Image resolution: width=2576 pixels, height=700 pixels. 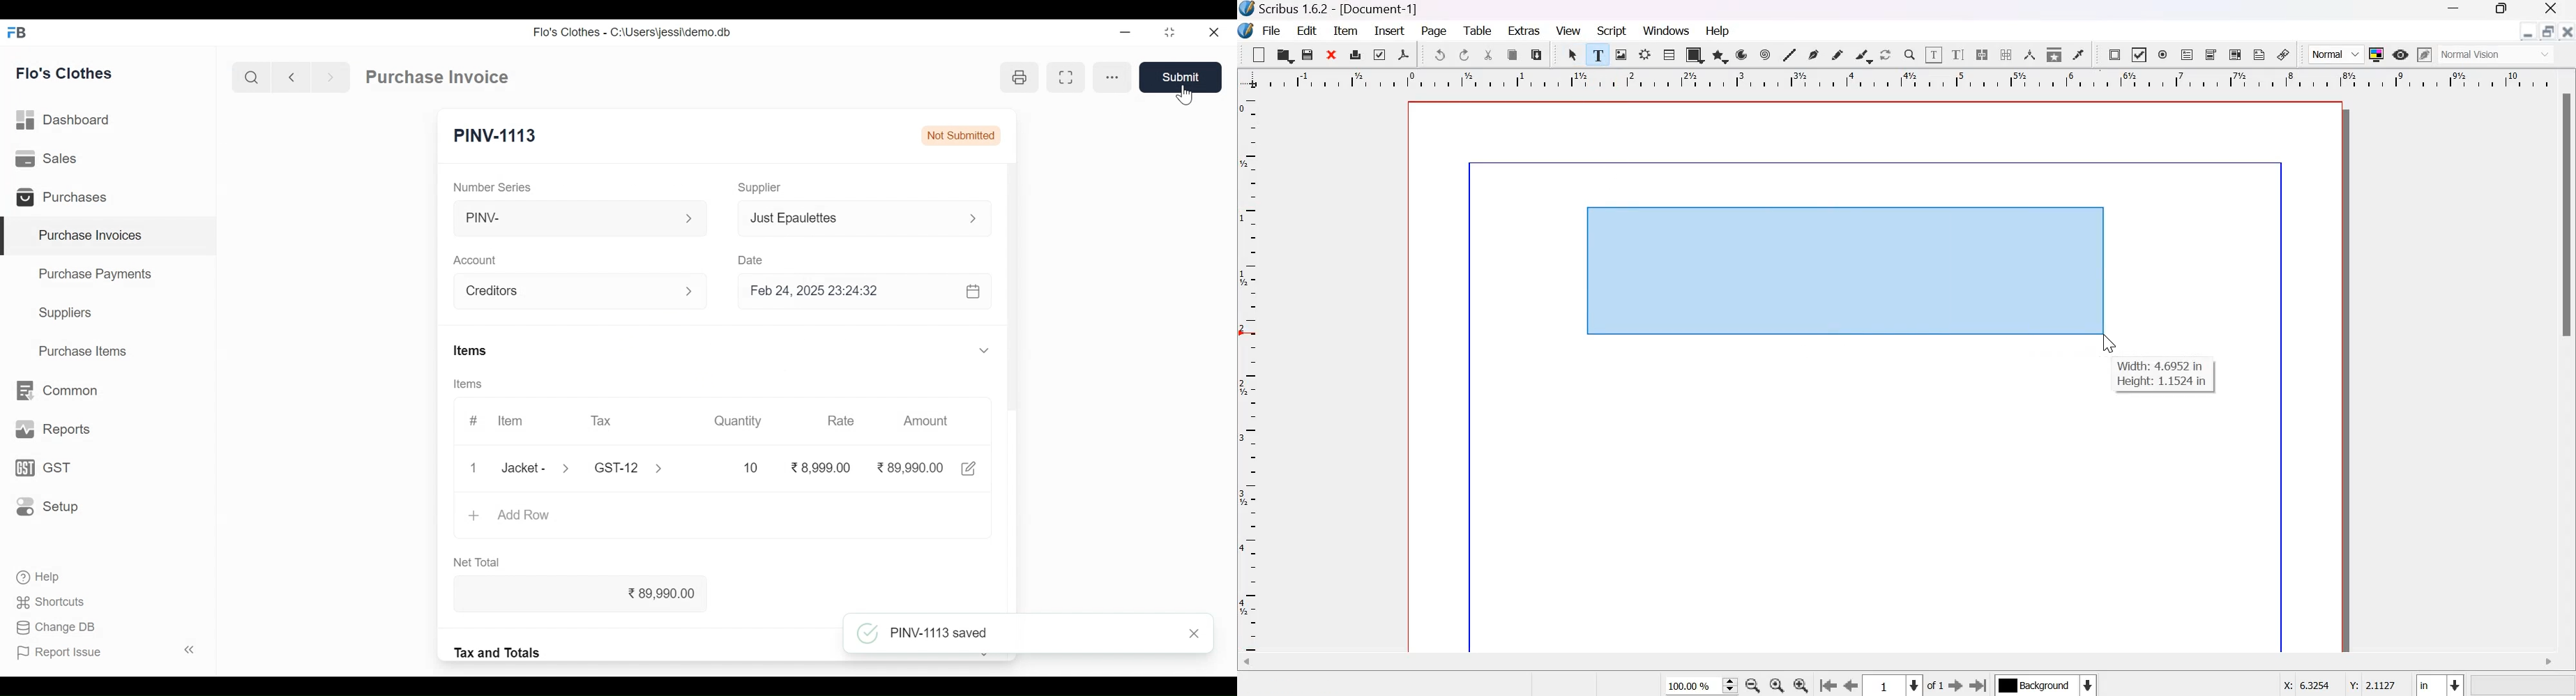 What do you see at coordinates (57, 627) in the screenshot?
I see `Change DB` at bounding box center [57, 627].